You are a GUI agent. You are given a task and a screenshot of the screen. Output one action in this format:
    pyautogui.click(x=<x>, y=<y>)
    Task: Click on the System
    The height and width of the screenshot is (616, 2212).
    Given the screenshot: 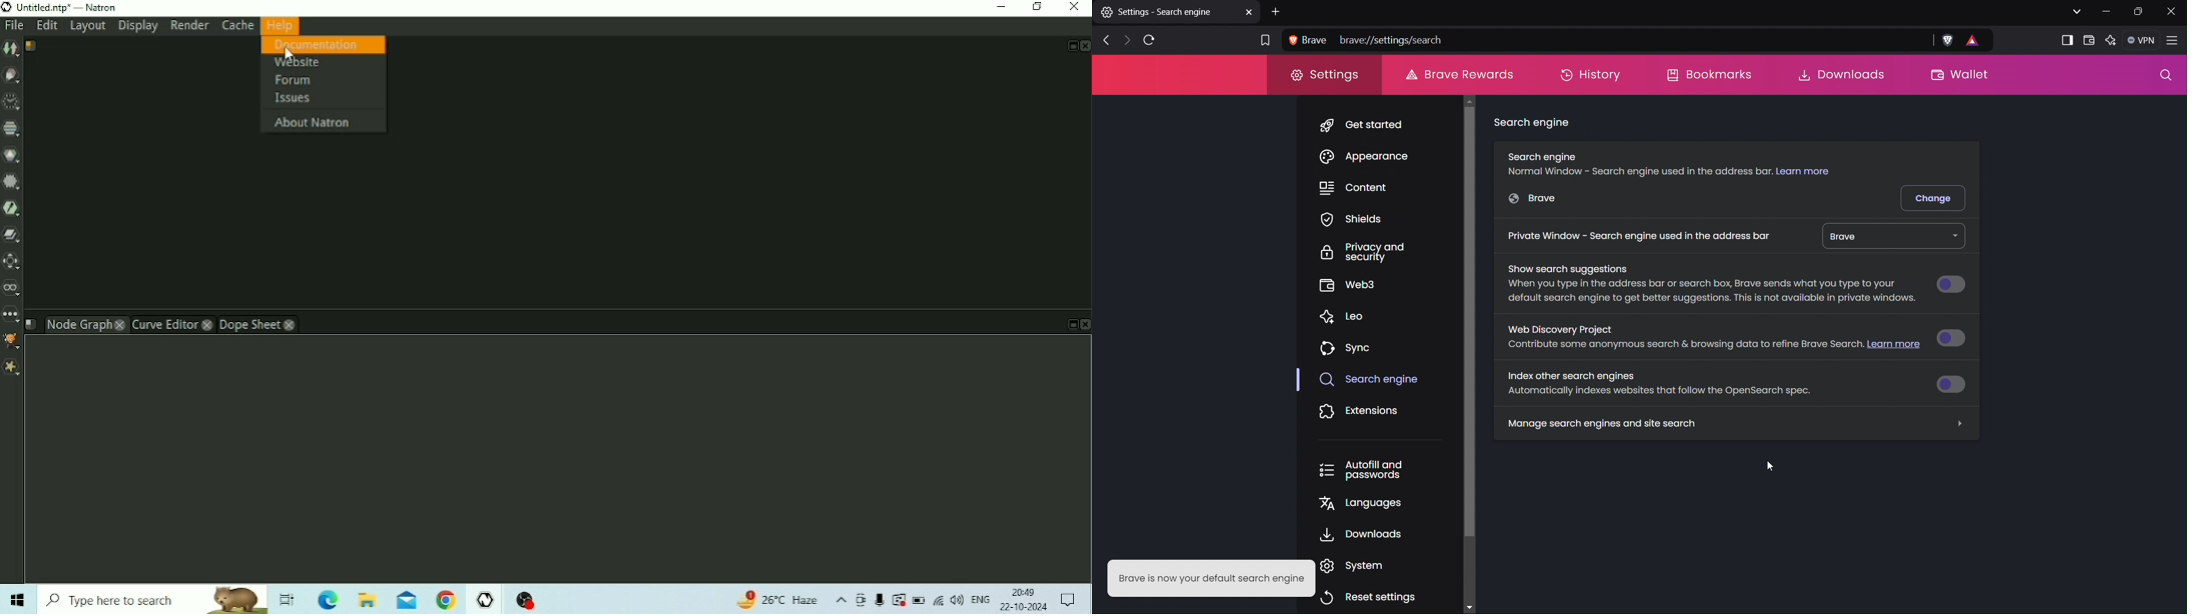 What is the action you would take?
    pyautogui.click(x=1368, y=565)
    